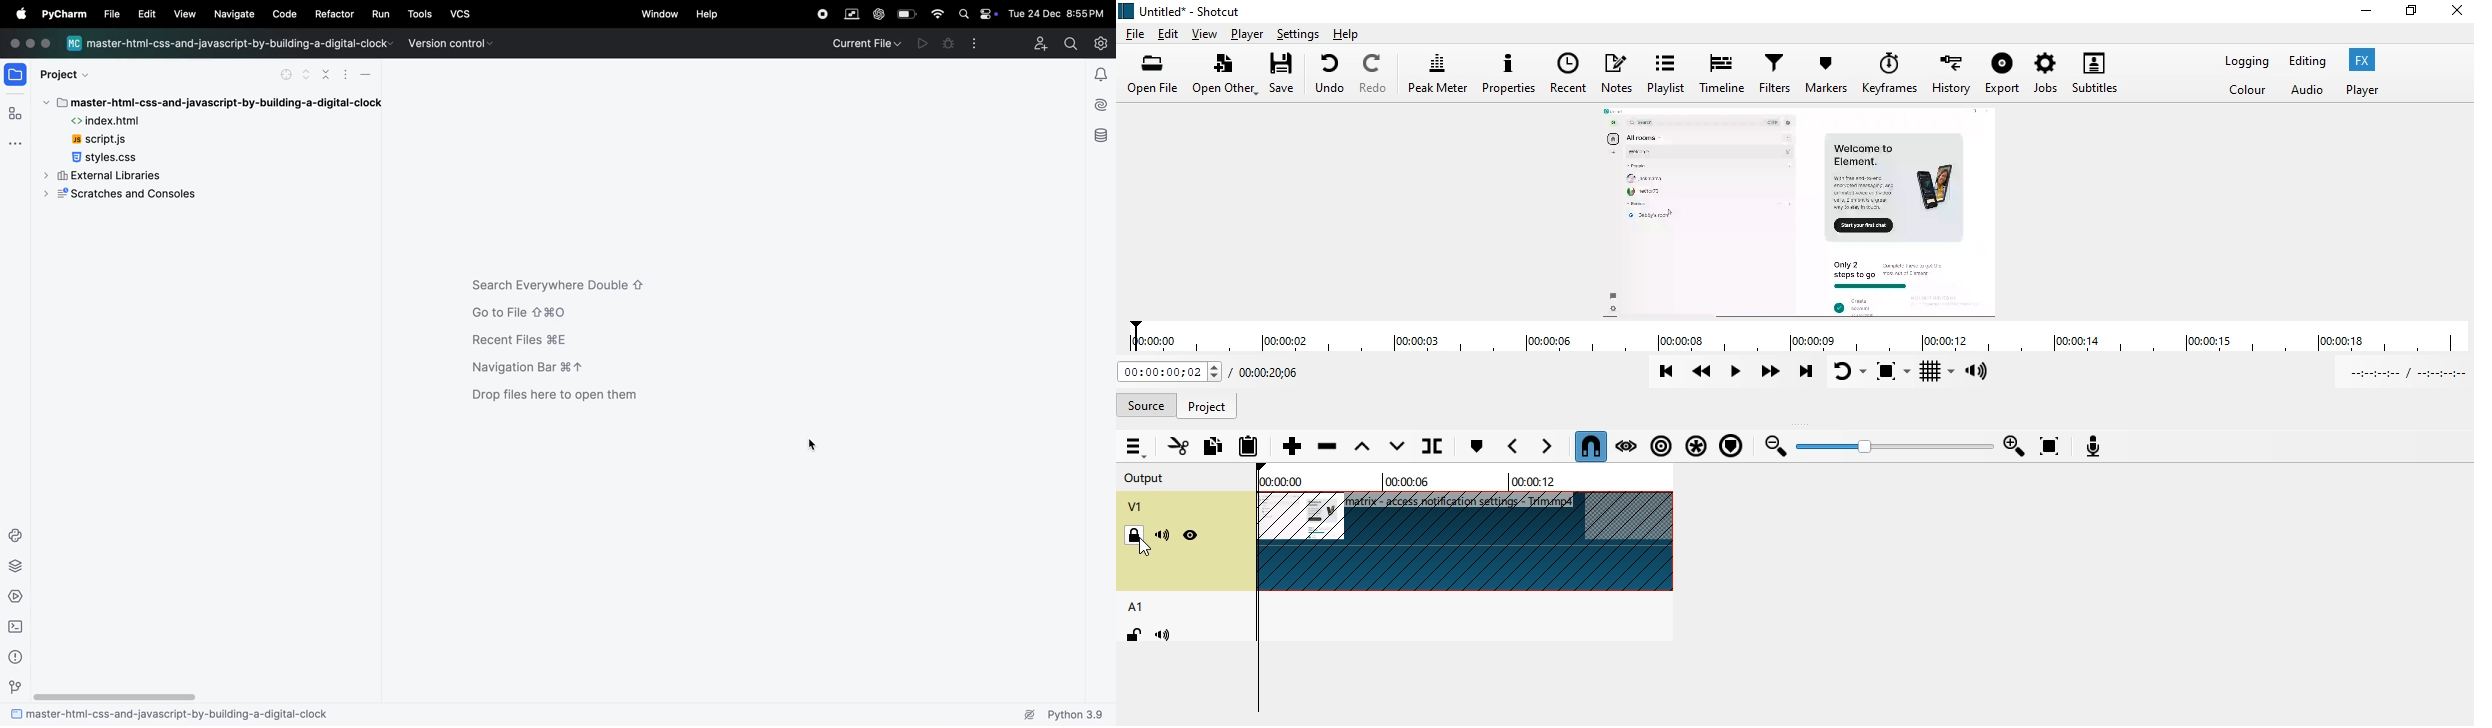 The width and height of the screenshot is (2492, 728). I want to click on overwrite, so click(1393, 447).